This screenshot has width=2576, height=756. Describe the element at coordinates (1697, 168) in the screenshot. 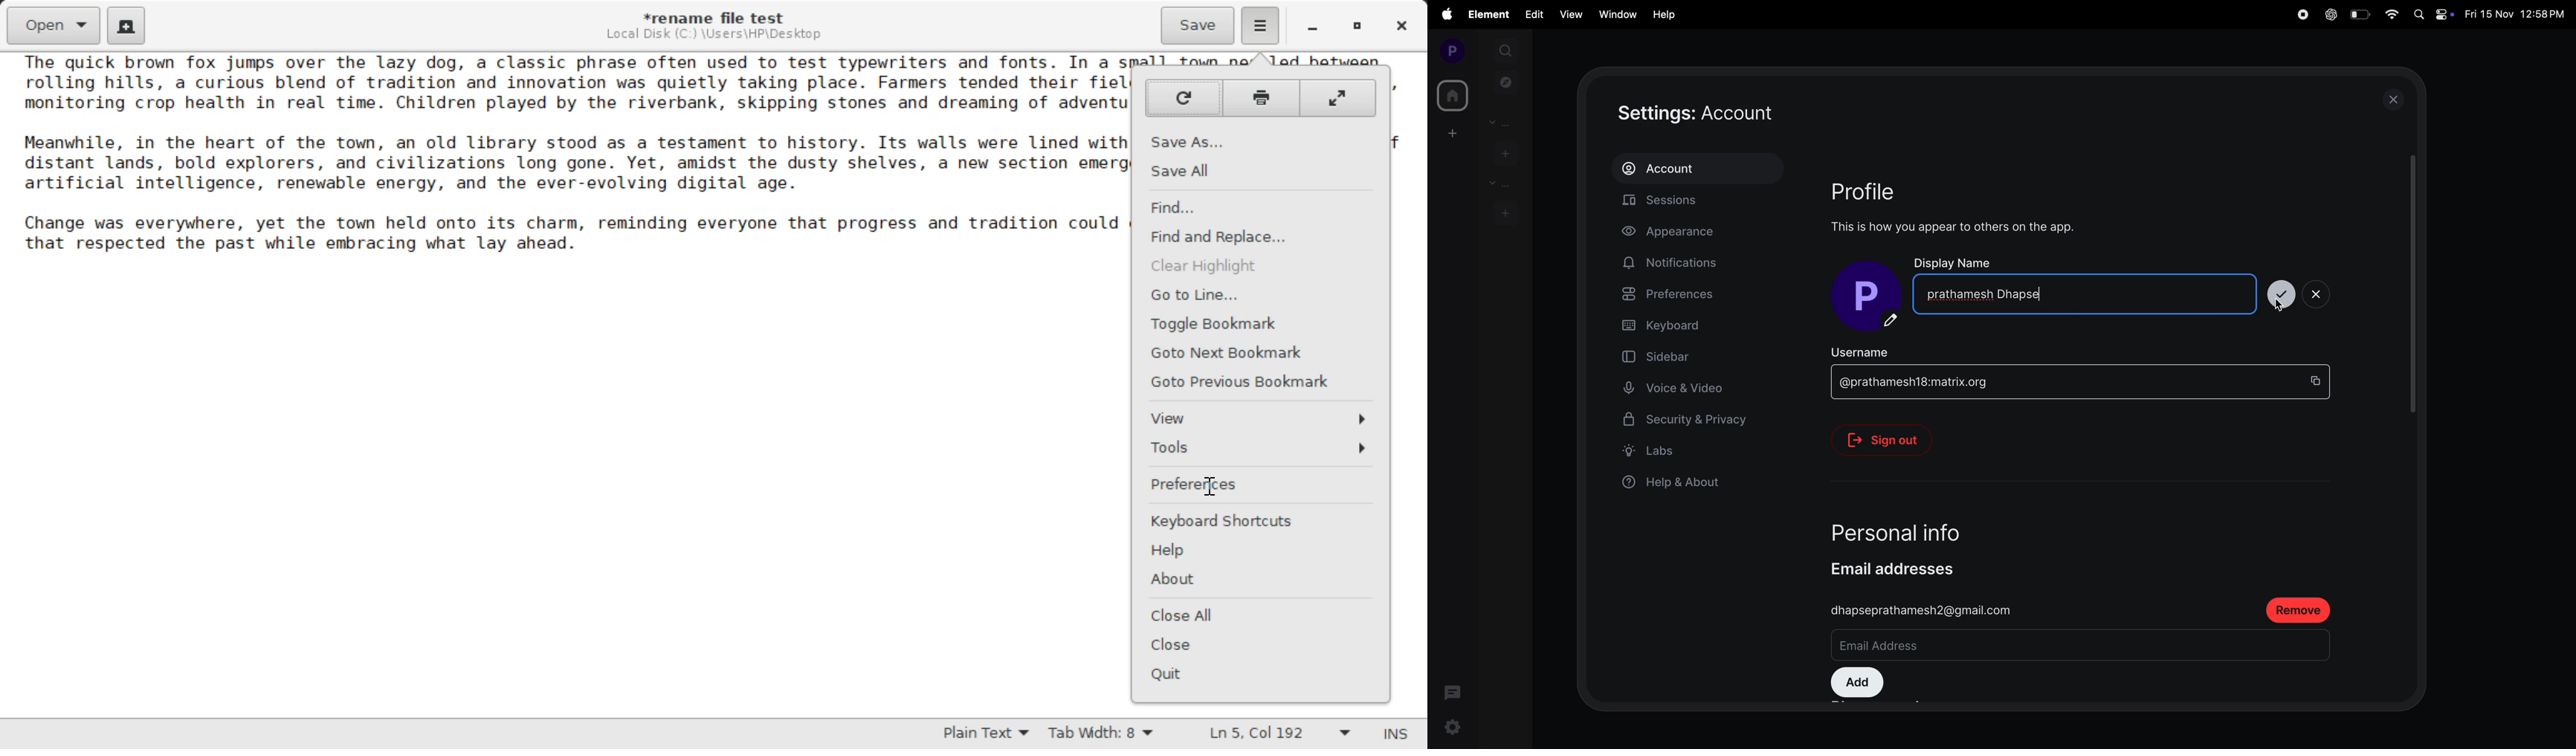

I see `account` at that location.